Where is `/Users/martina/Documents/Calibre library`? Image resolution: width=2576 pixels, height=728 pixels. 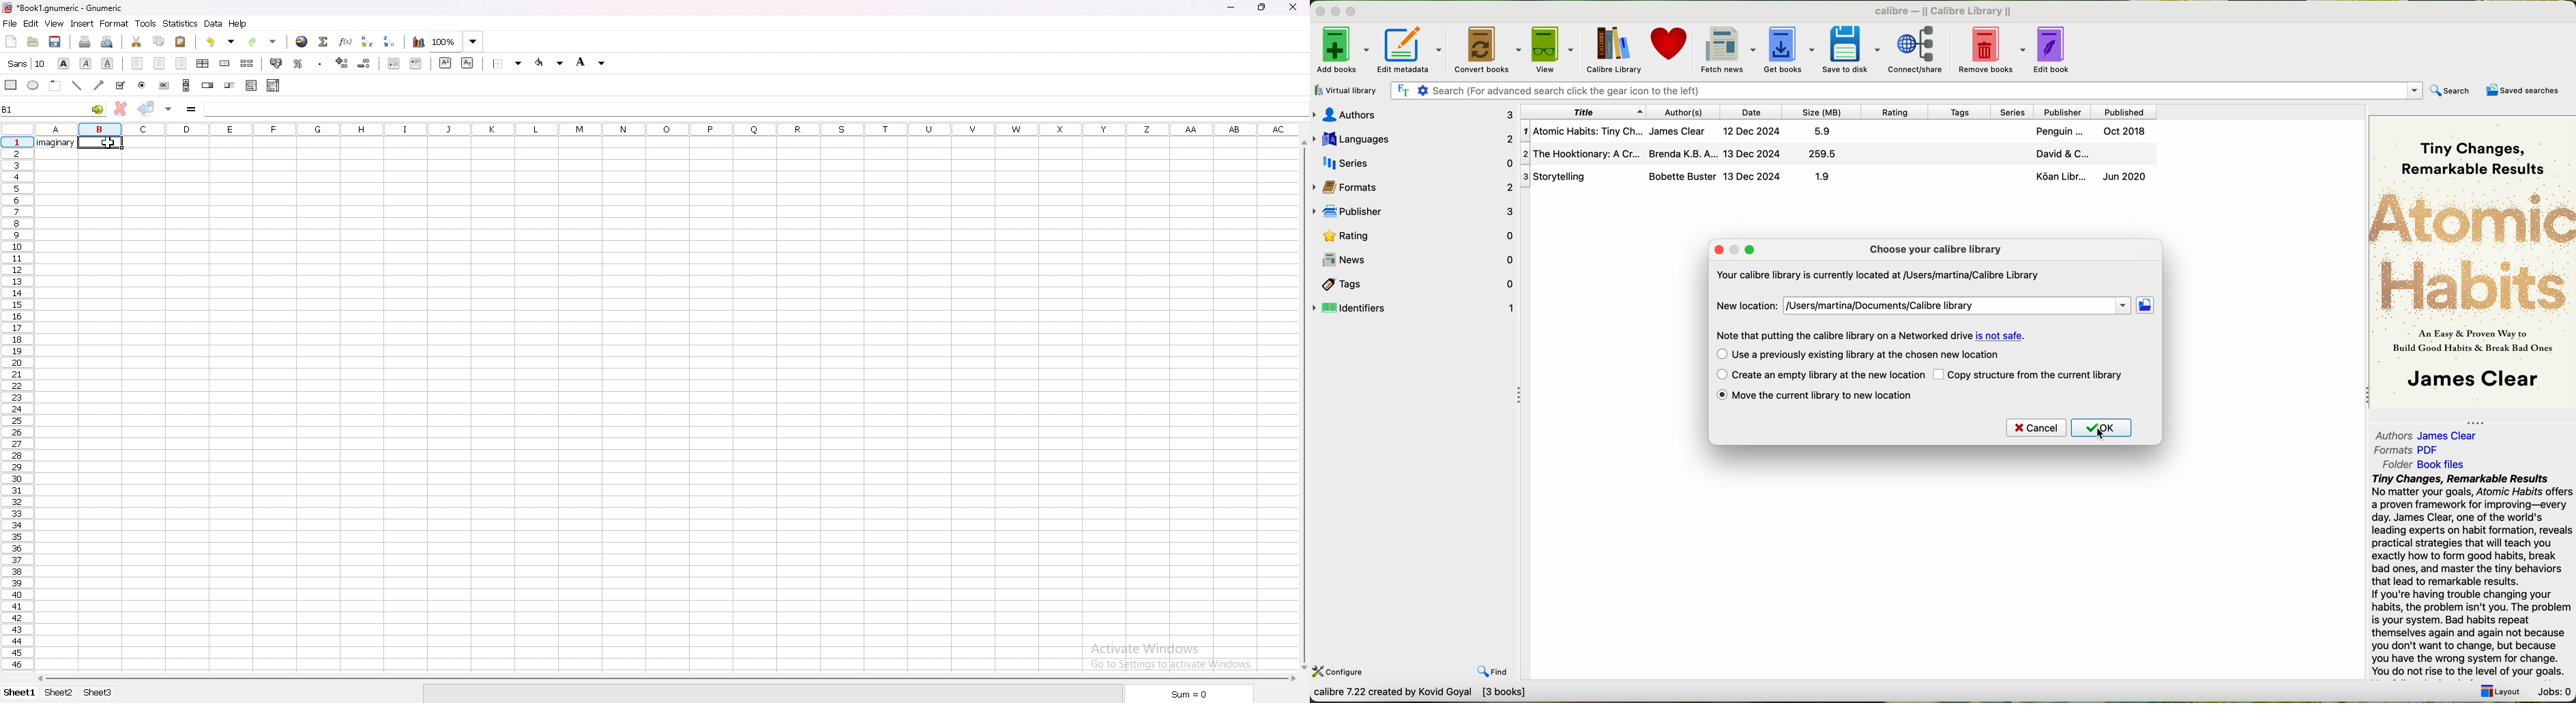 /Users/martina/Documents/Calibre library is located at coordinates (1959, 304).